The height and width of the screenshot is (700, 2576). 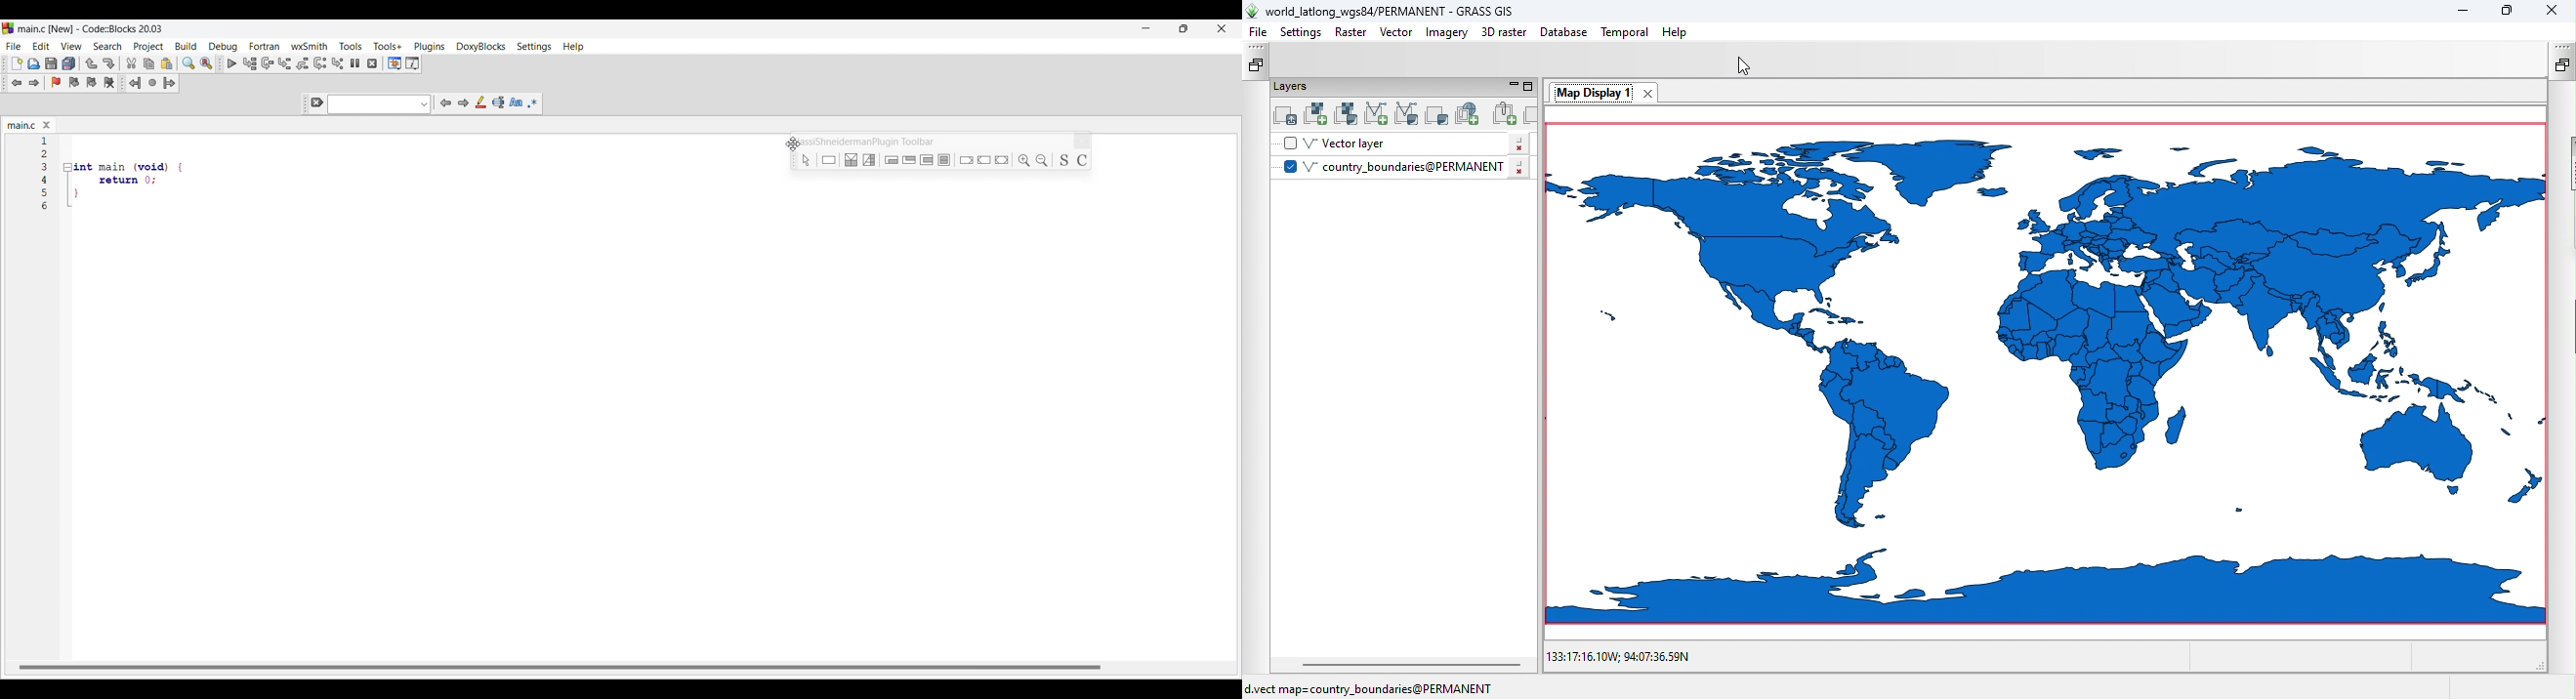 What do you see at coordinates (47, 207) in the screenshot?
I see `` at bounding box center [47, 207].